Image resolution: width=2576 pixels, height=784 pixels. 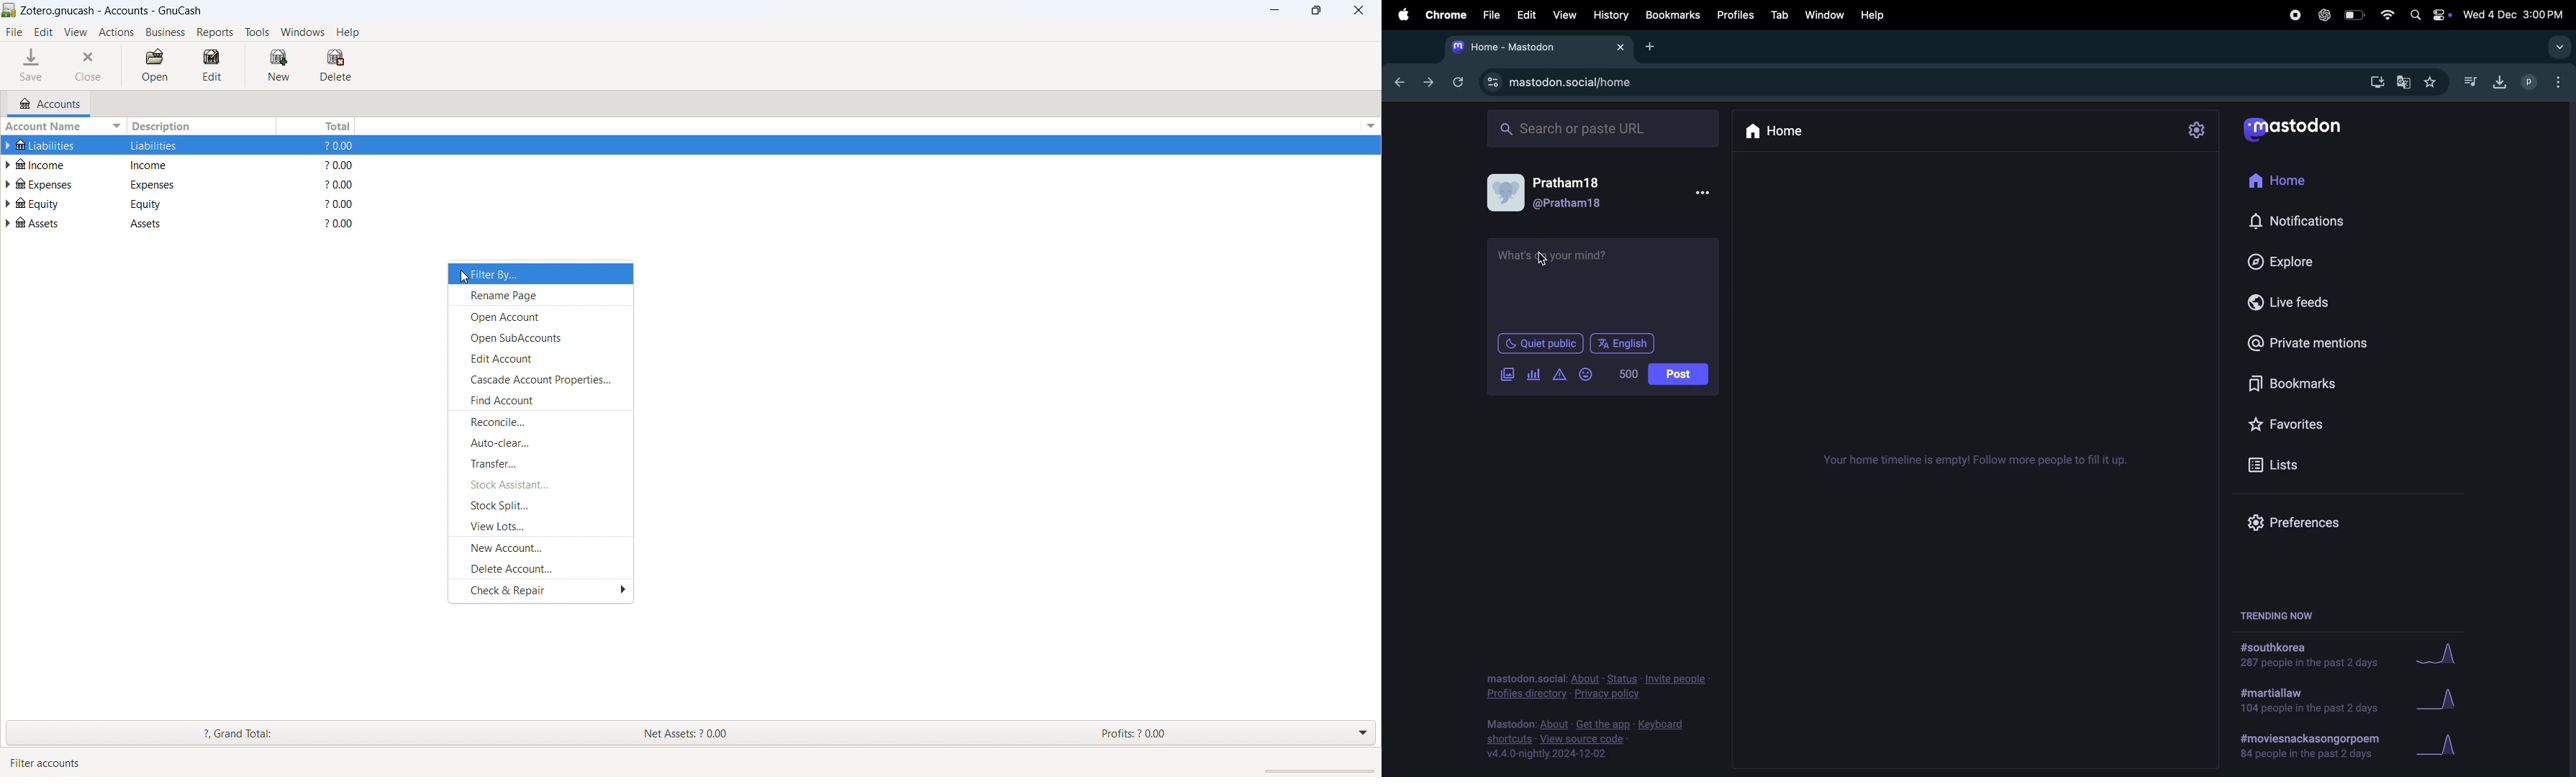 What do you see at coordinates (46, 163) in the screenshot?
I see `income` at bounding box center [46, 163].